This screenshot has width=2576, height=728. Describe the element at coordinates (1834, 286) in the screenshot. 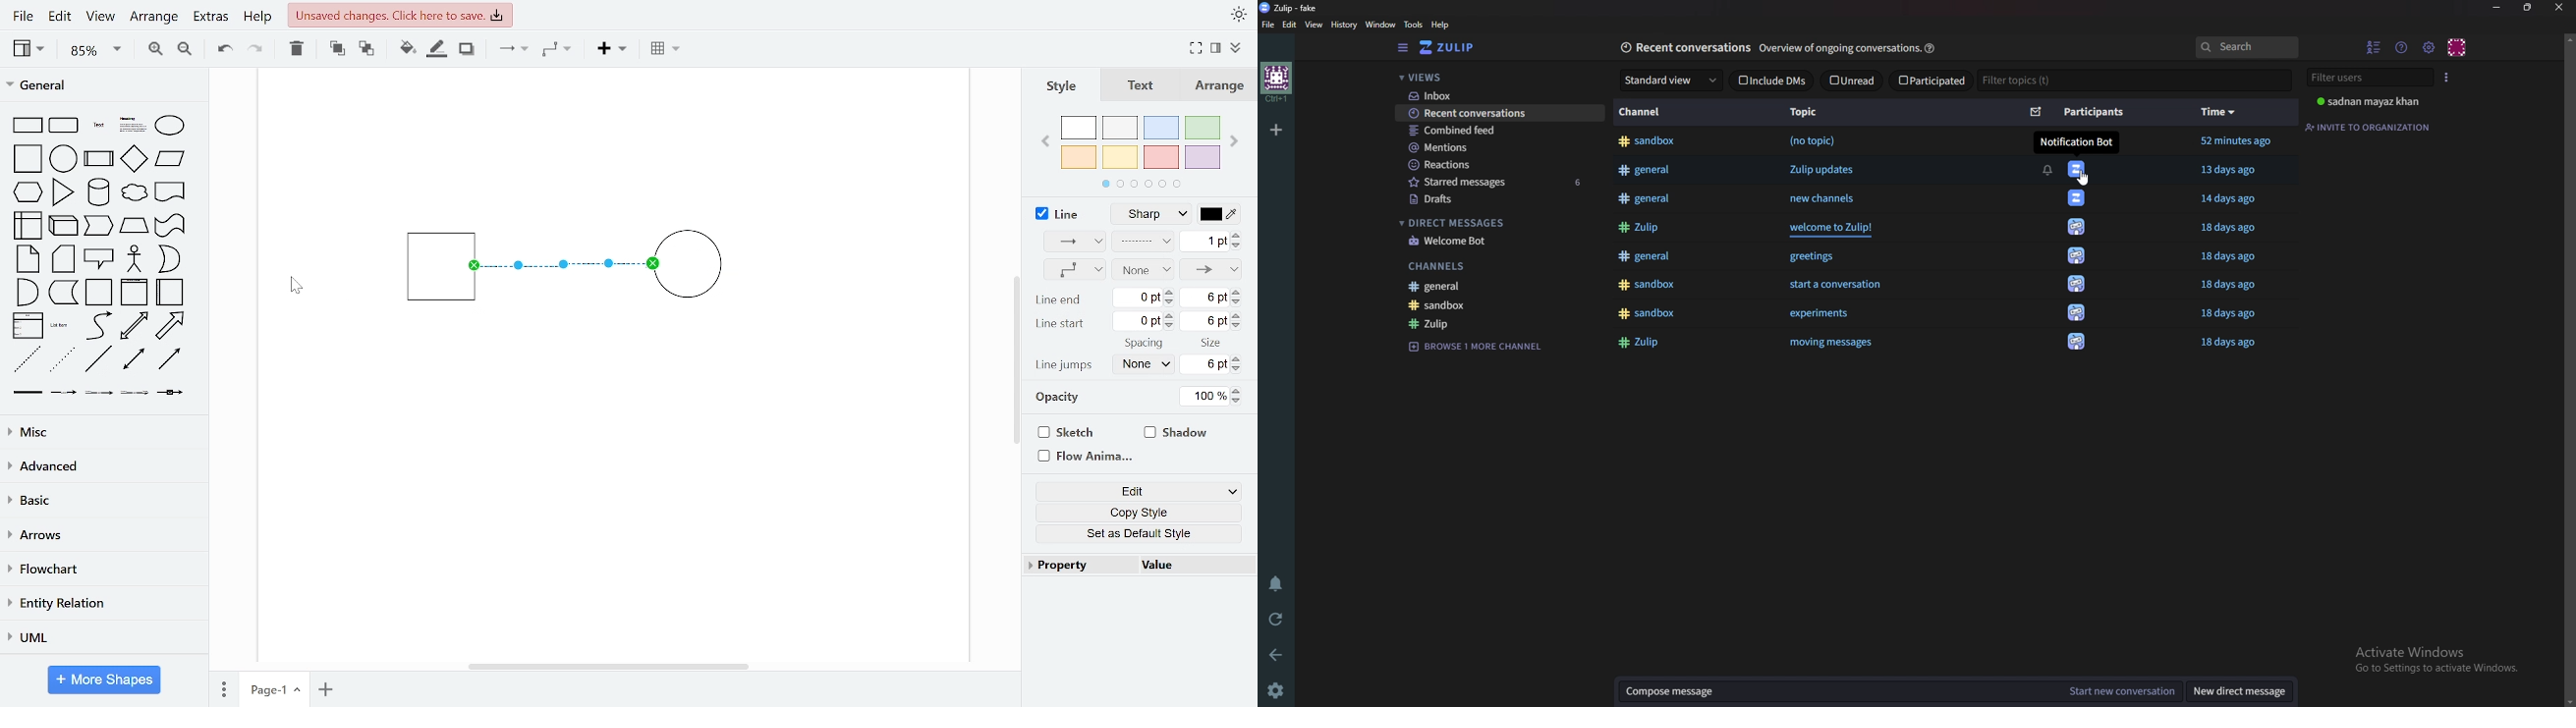

I see `start a conversation` at that location.